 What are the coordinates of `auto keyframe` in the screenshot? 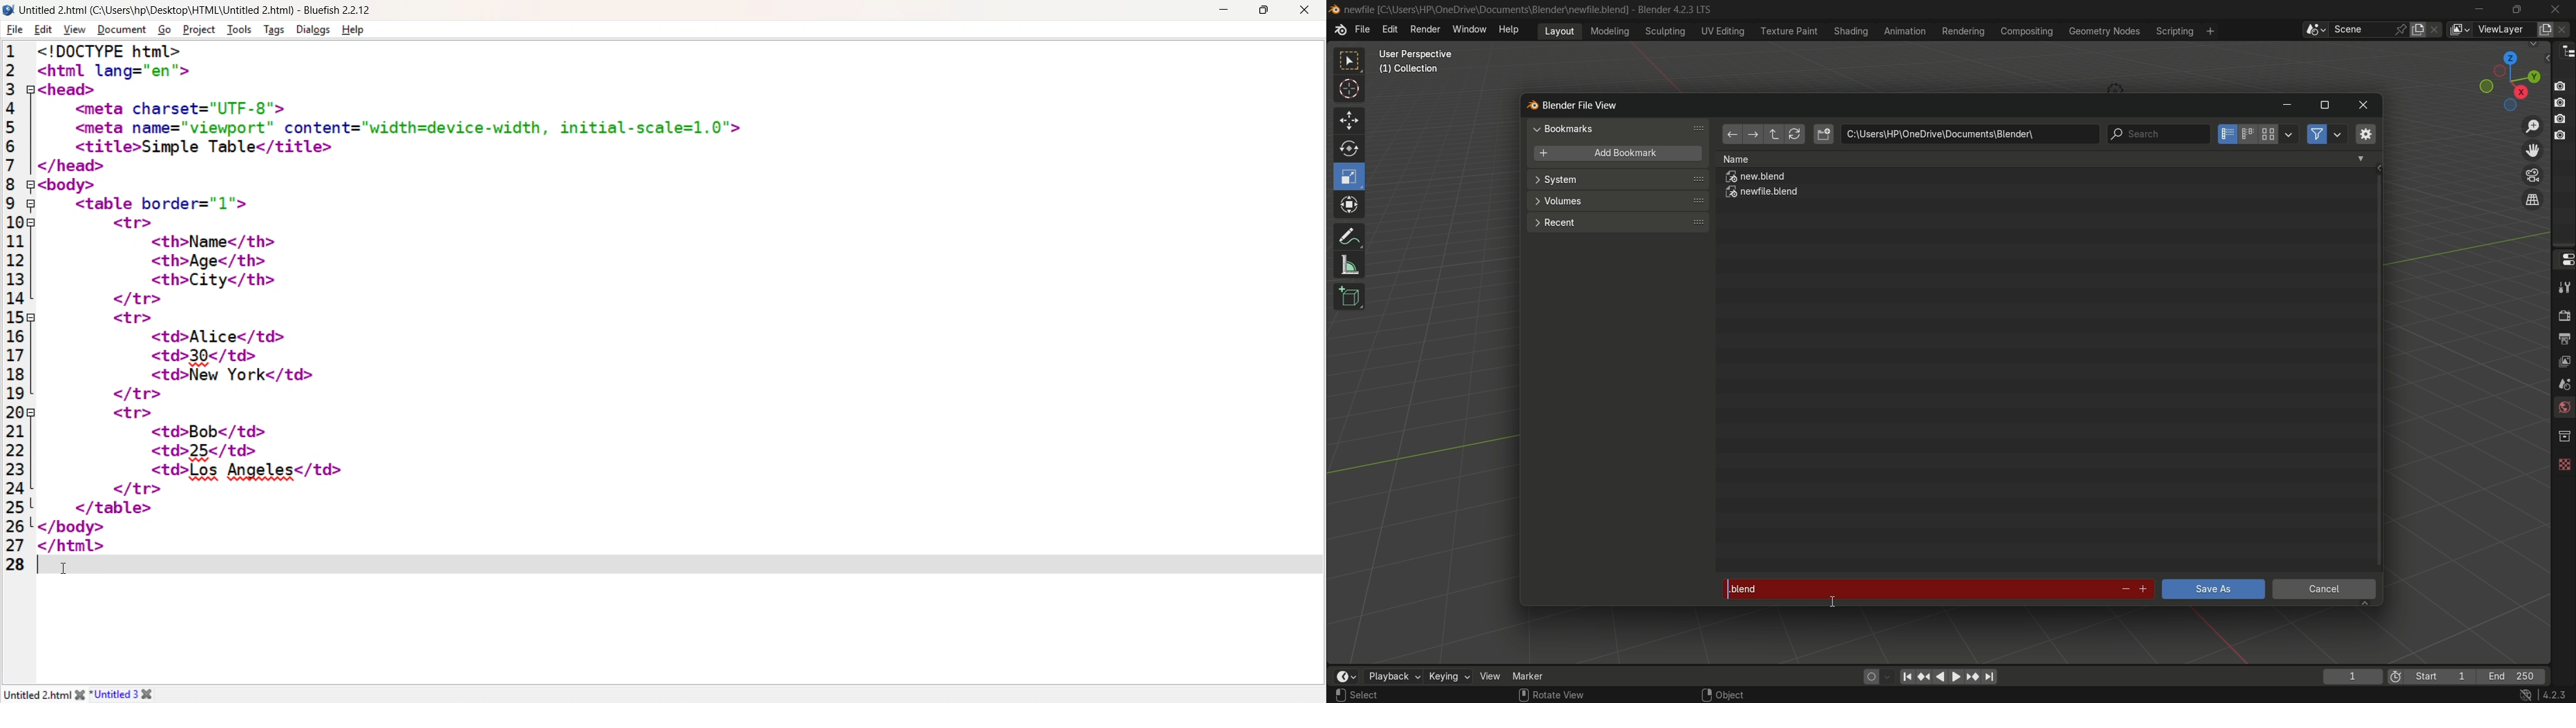 It's located at (1888, 676).